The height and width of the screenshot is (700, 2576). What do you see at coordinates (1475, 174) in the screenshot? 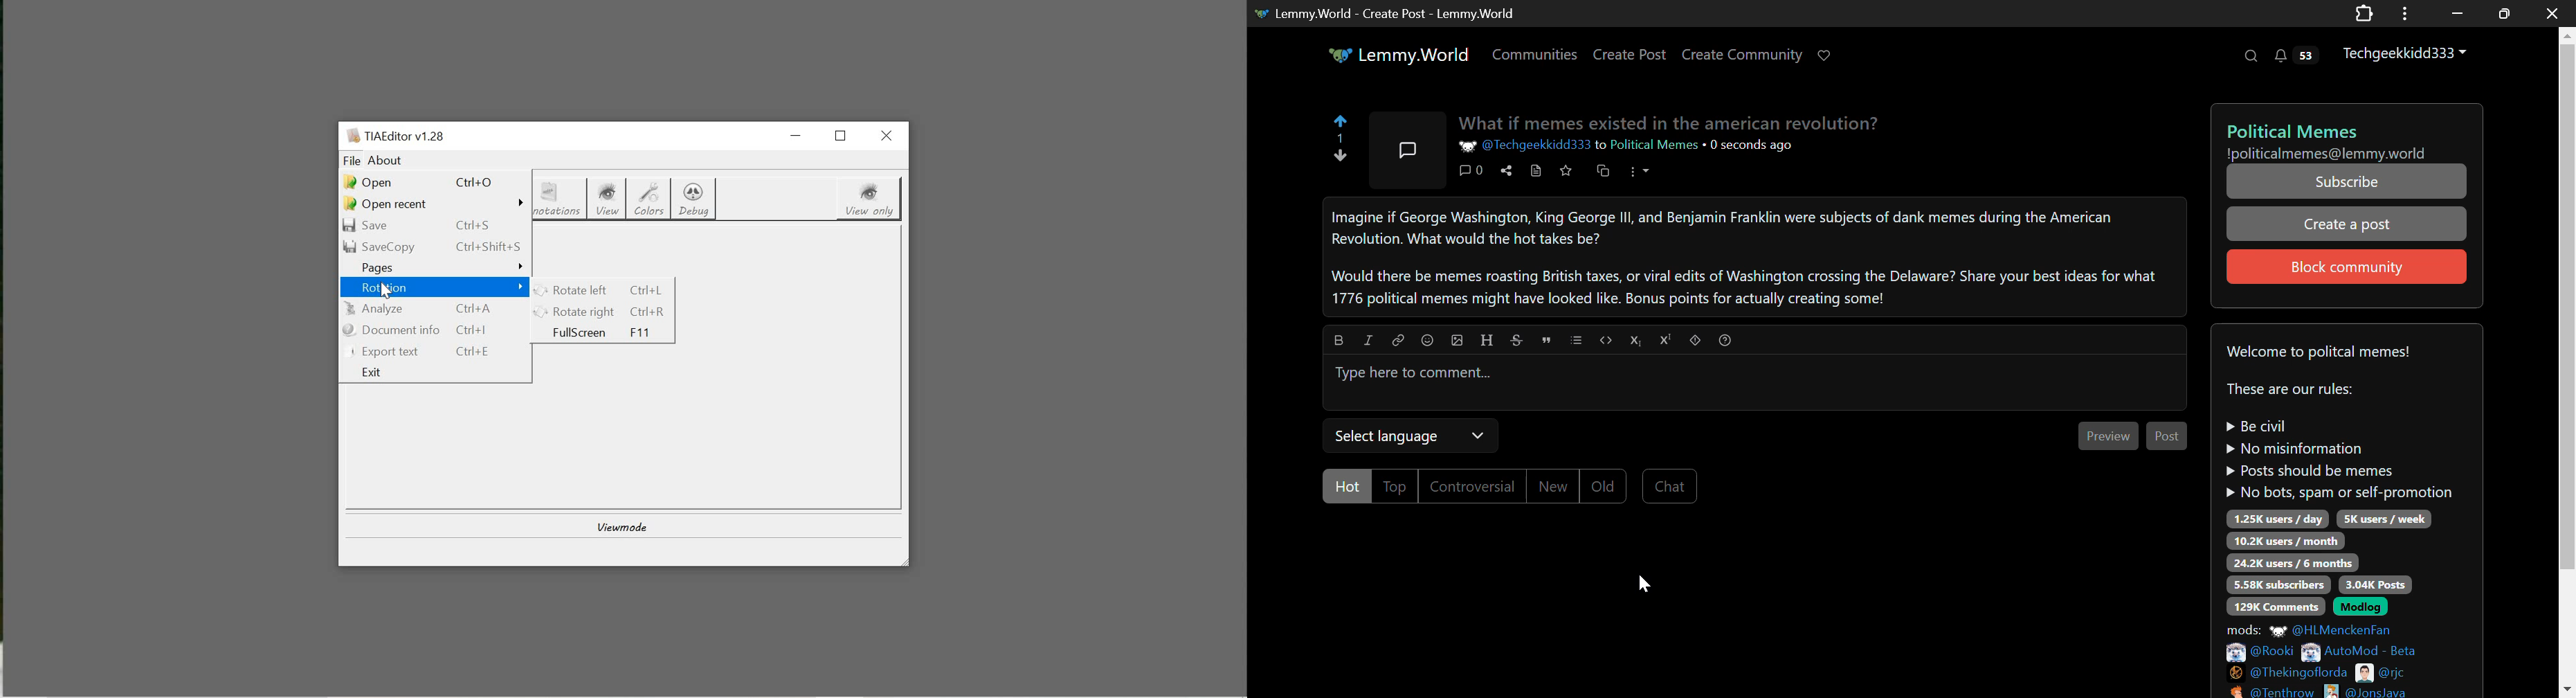
I see `Comment Counter` at bounding box center [1475, 174].